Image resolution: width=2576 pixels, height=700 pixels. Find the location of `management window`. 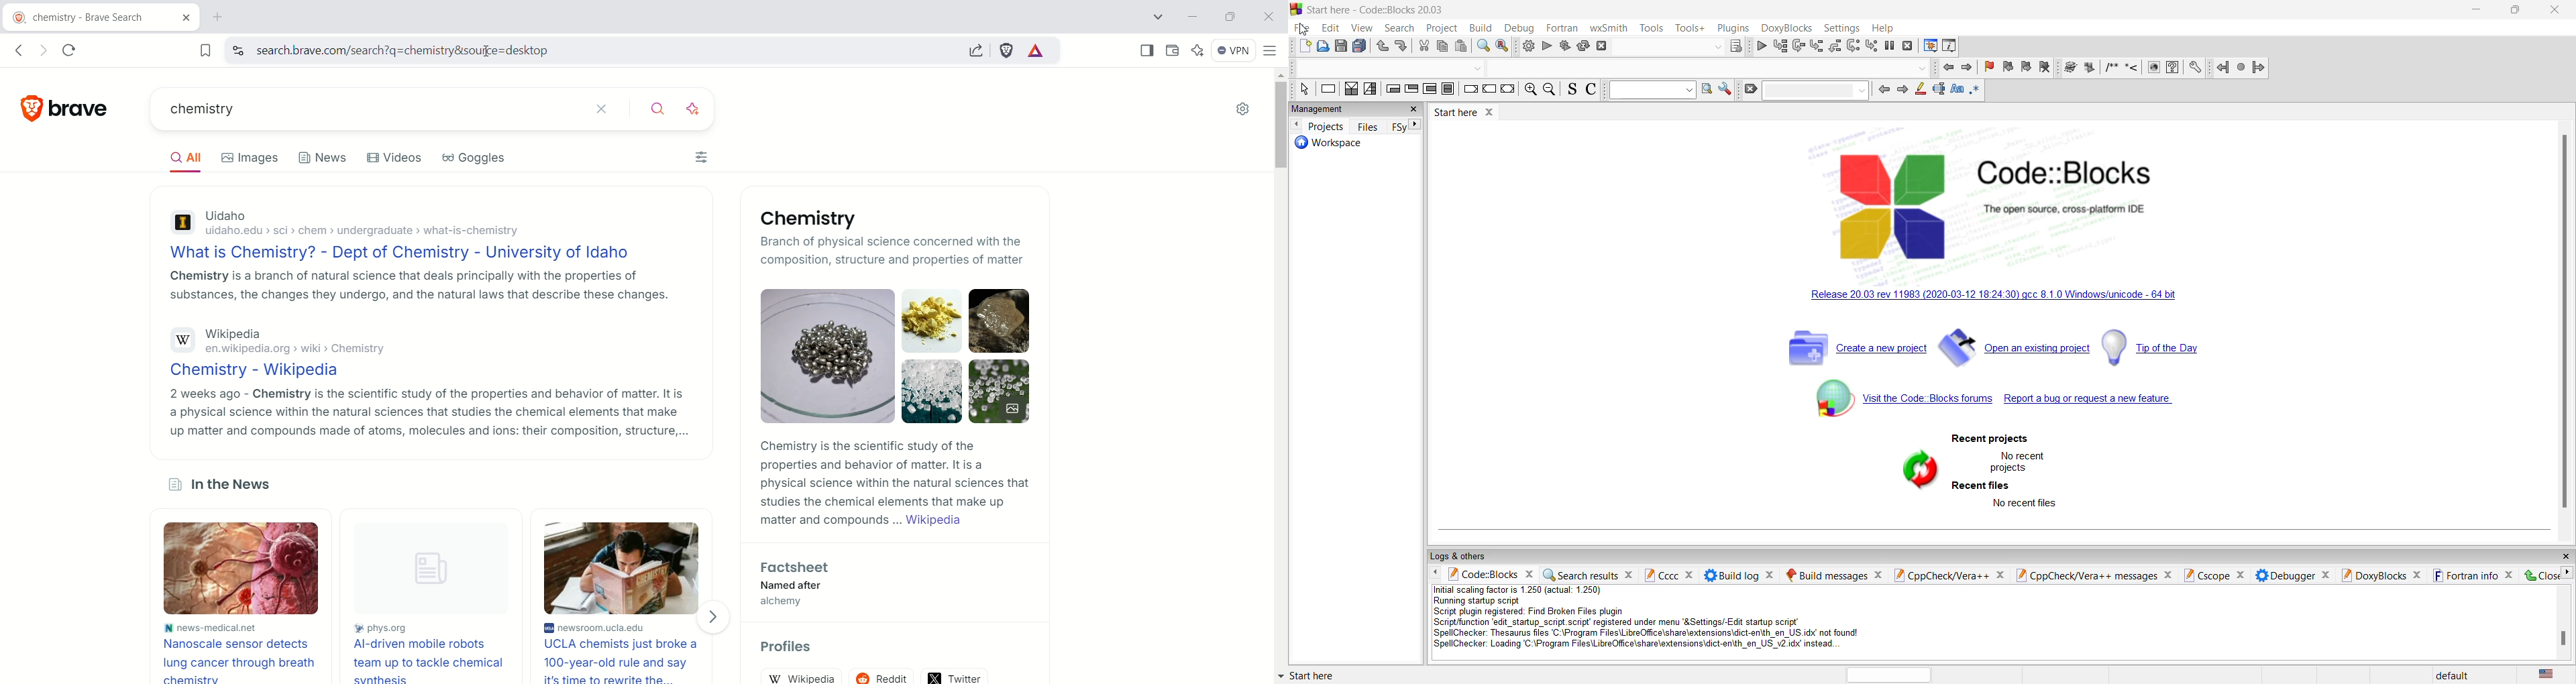

management window is located at coordinates (1358, 111).